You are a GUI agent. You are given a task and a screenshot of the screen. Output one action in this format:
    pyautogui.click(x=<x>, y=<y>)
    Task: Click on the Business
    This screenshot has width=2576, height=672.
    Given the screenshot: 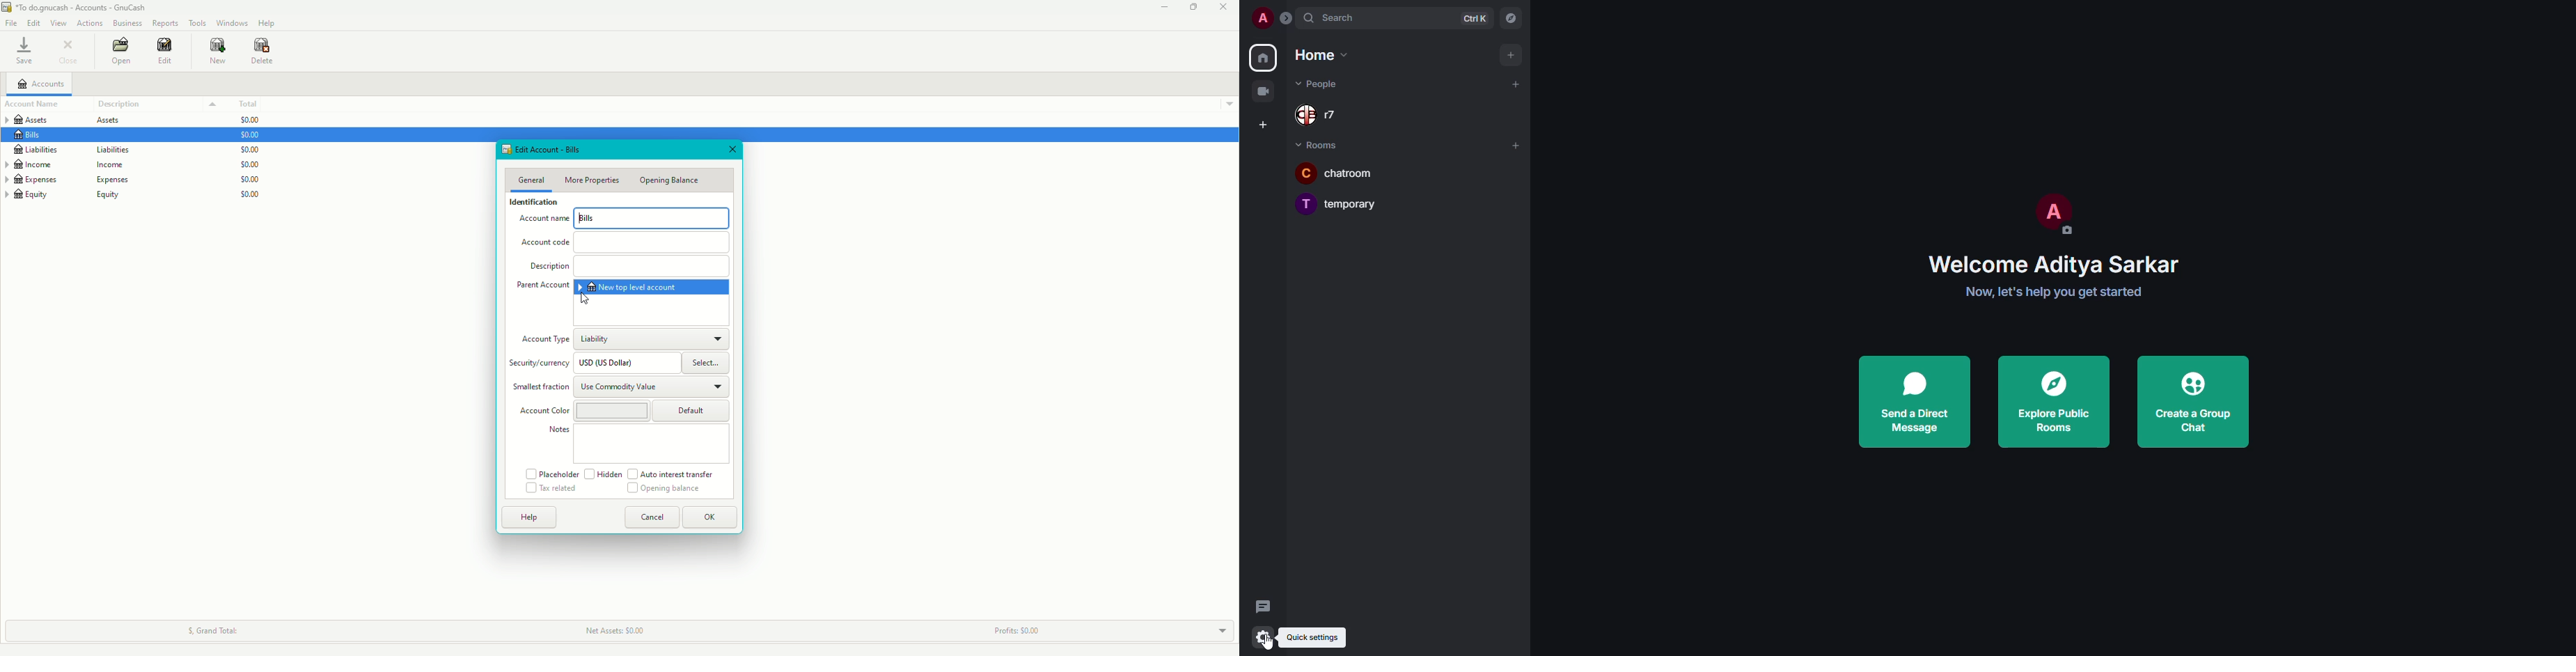 What is the action you would take?
    pyautogui.click(x=128, y=23)
    